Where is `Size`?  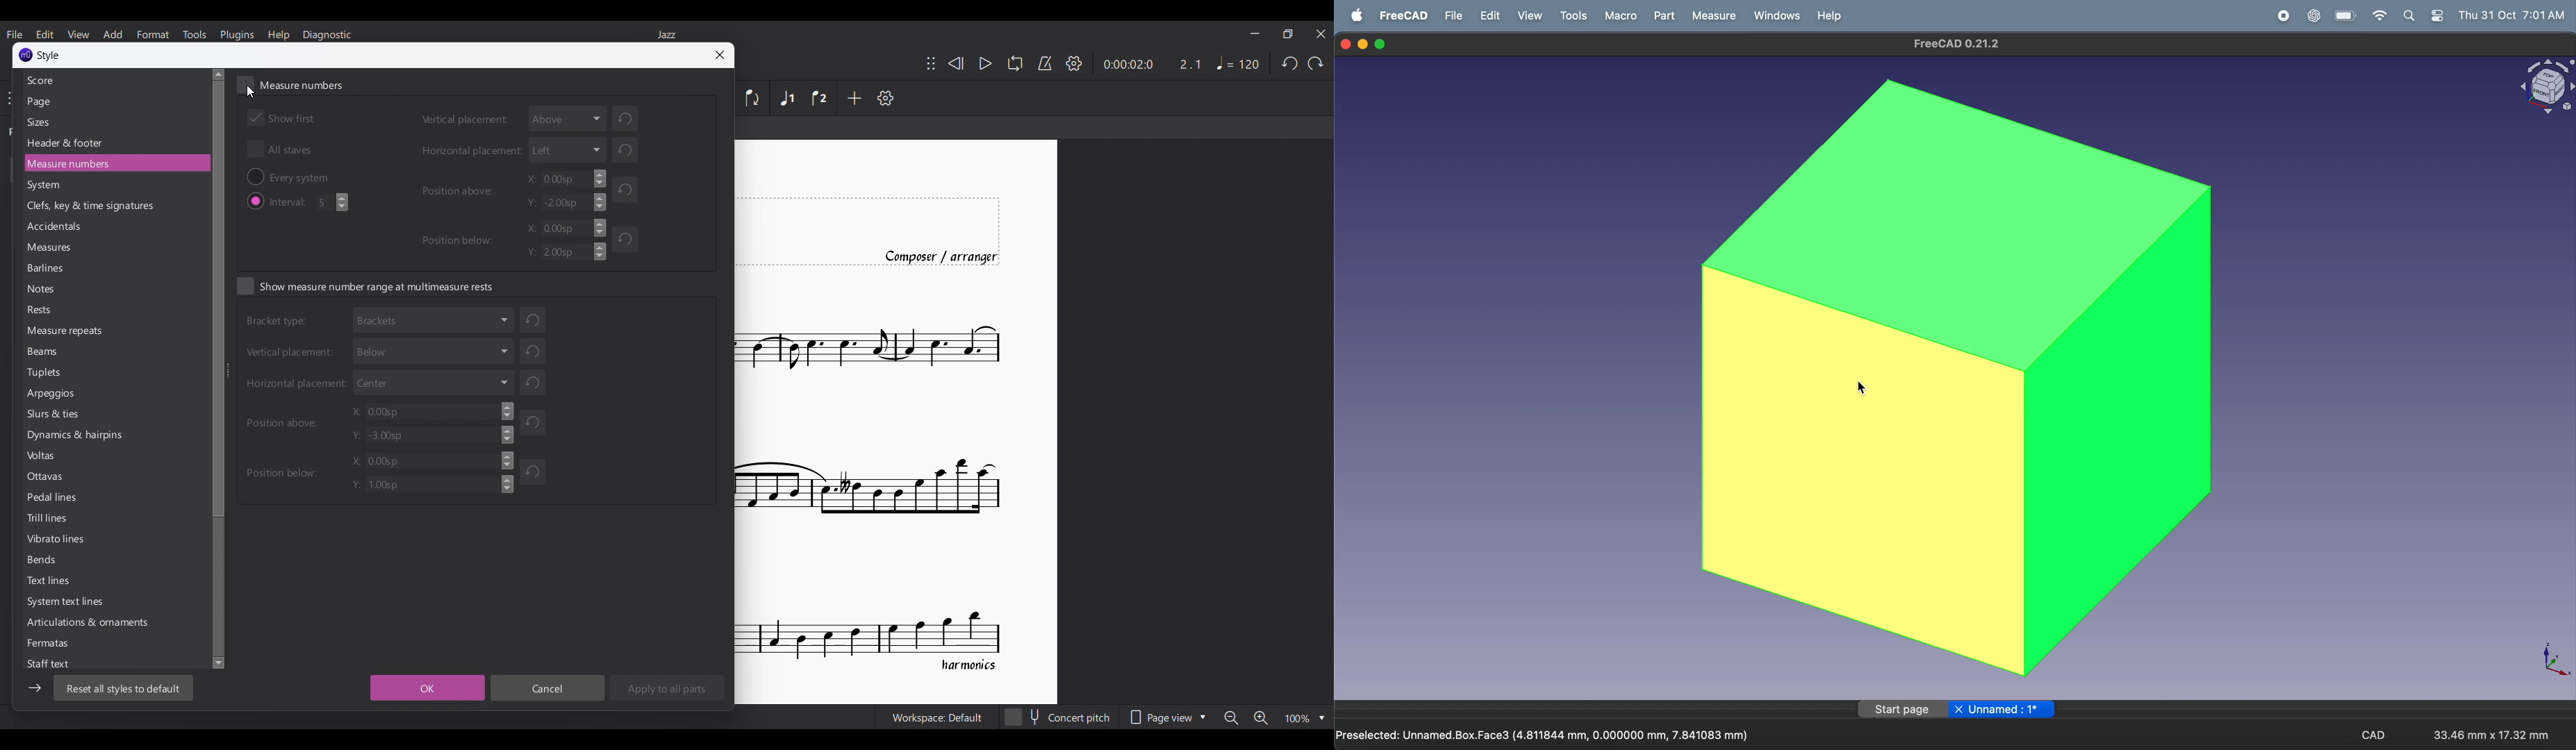
Size is located at coordinates (41, 122).